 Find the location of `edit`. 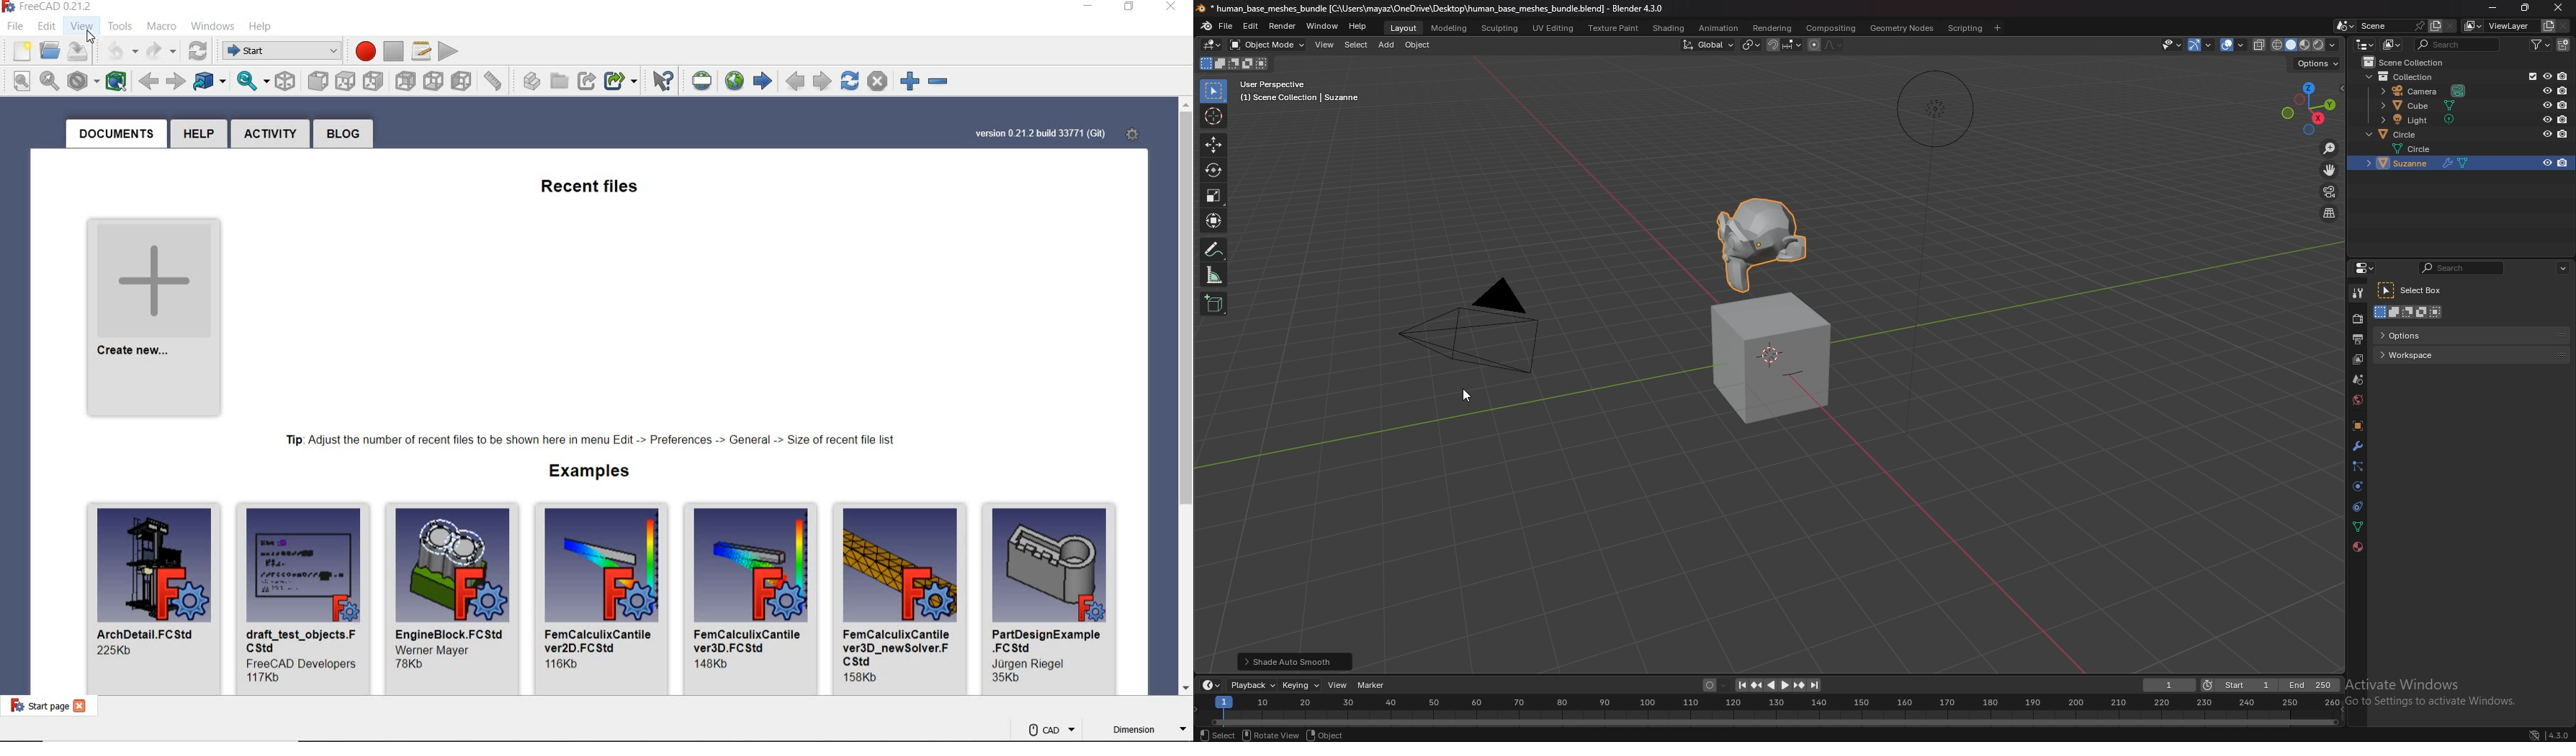

edit is located at coordinates (48, 27).